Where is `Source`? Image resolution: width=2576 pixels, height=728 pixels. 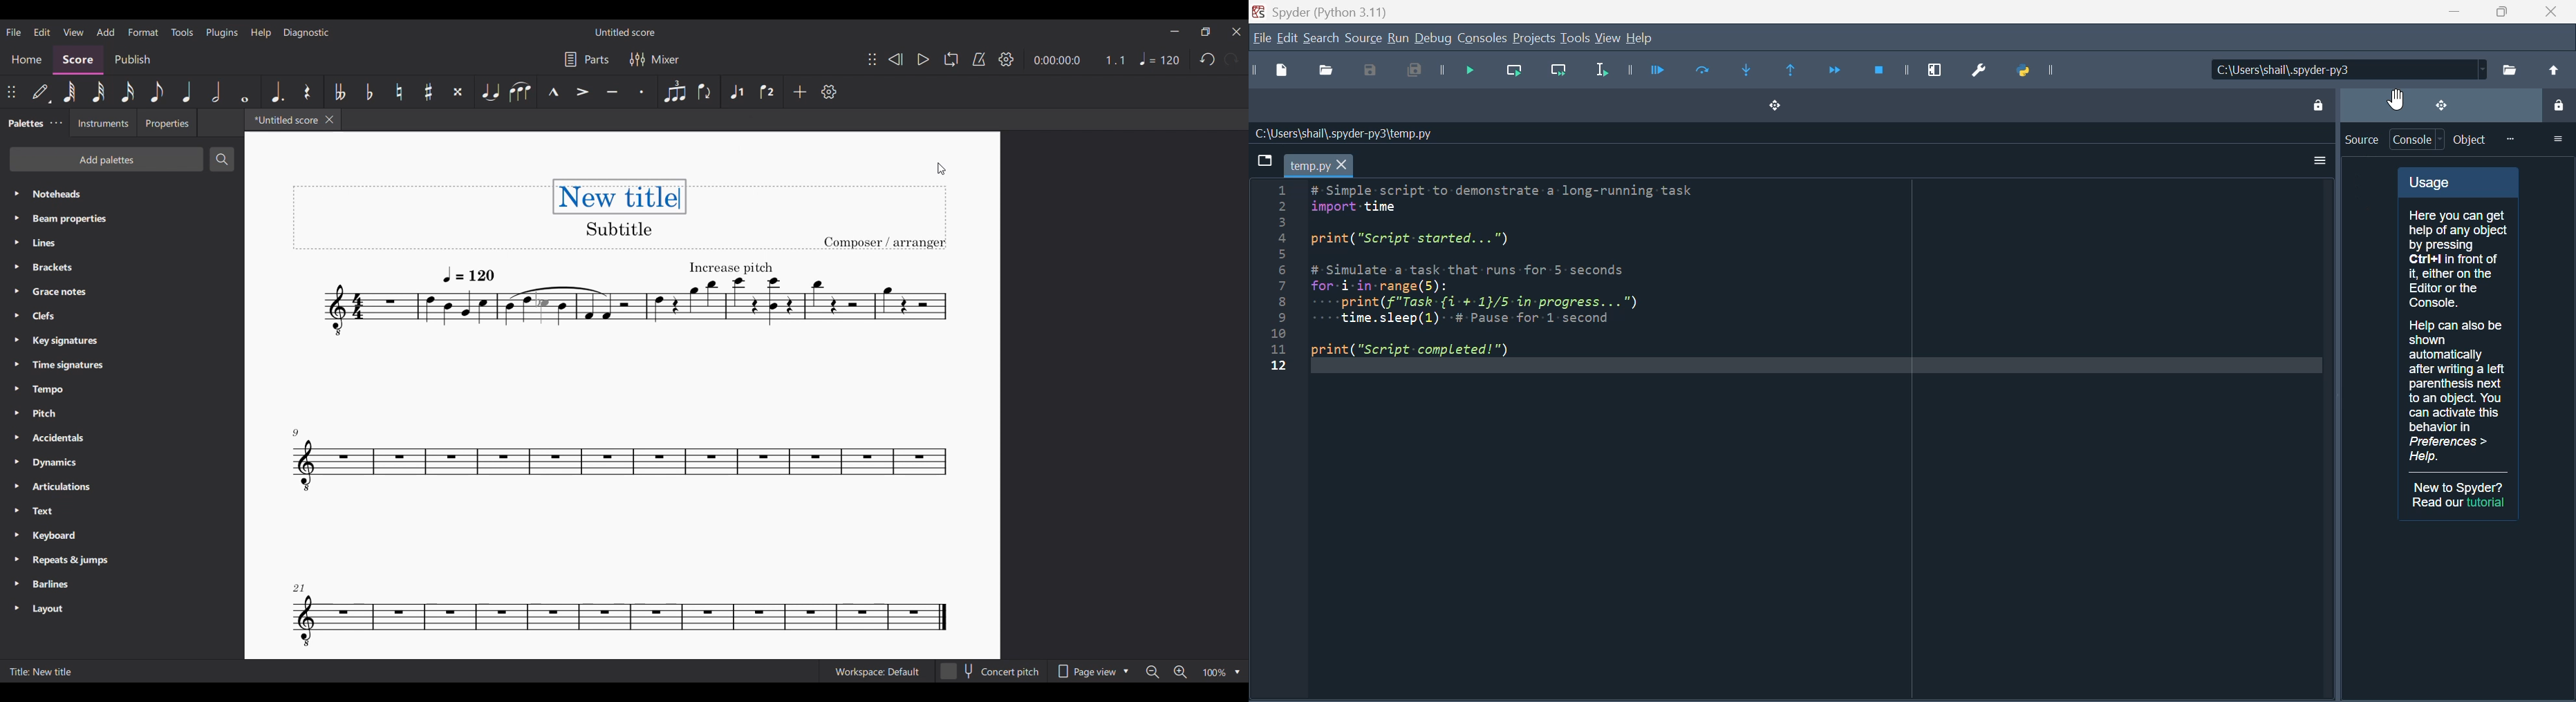 Source is located at coordinates (1363, 38).